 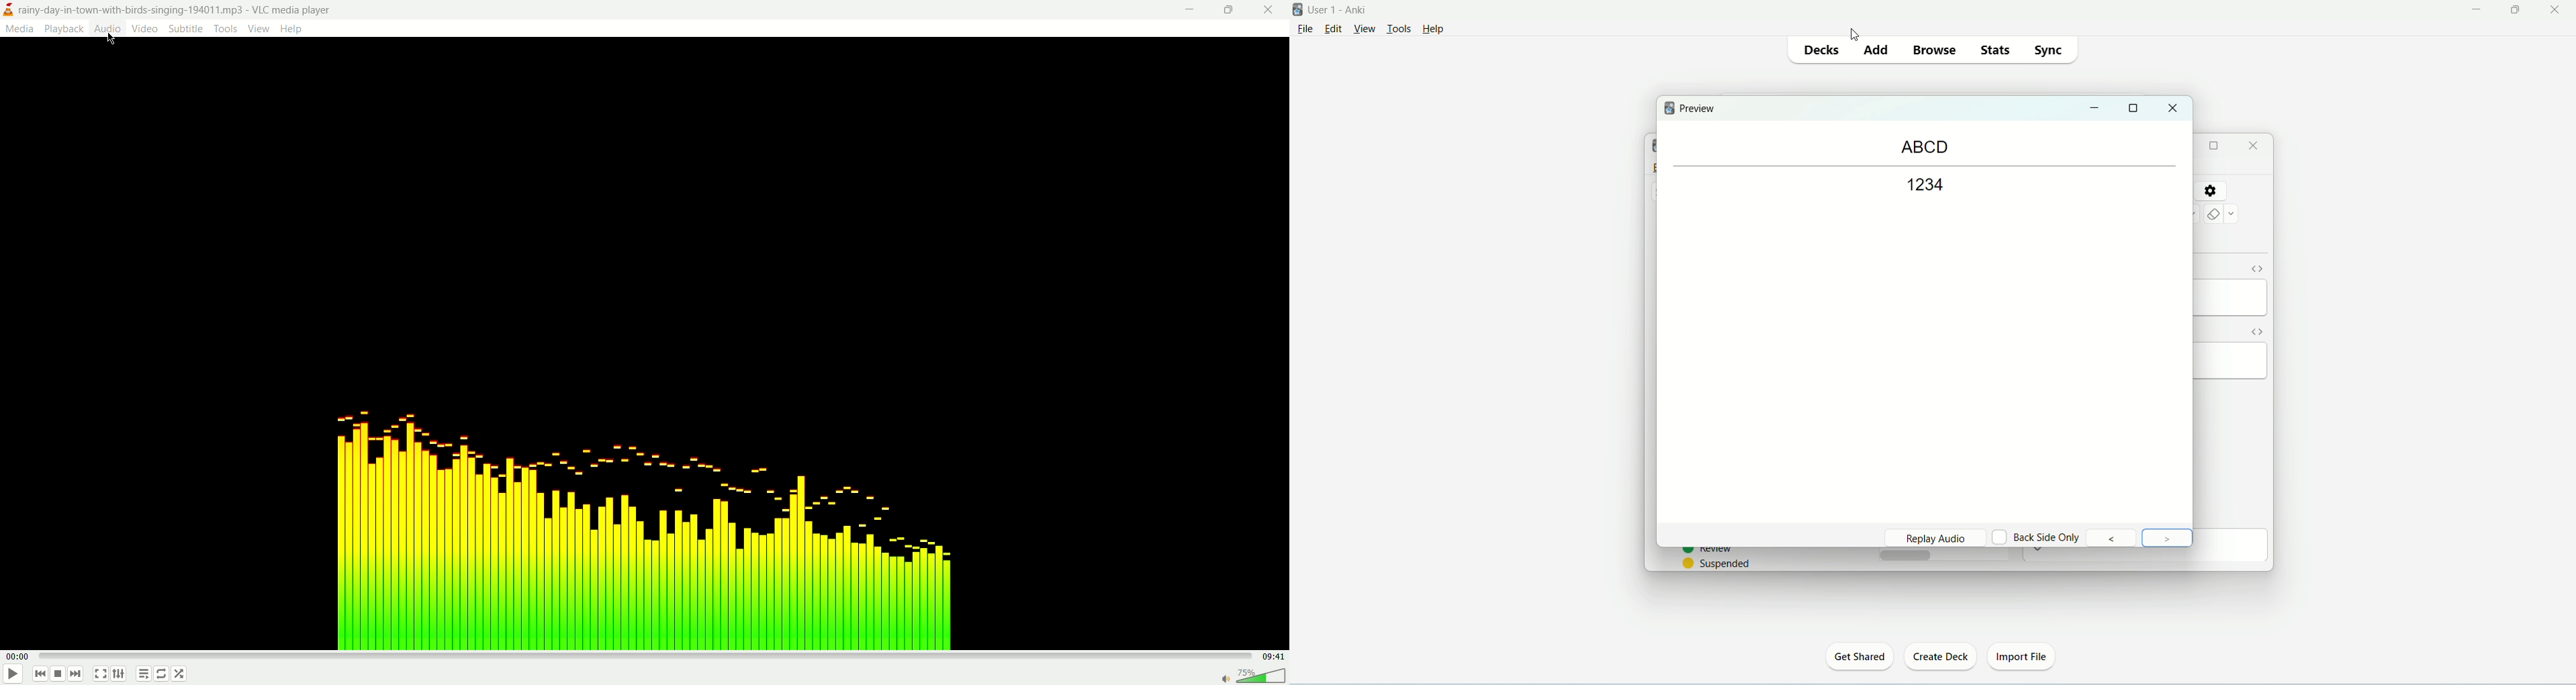 I want to click on horizontal scroll bar, so click(x=1943, y=555).